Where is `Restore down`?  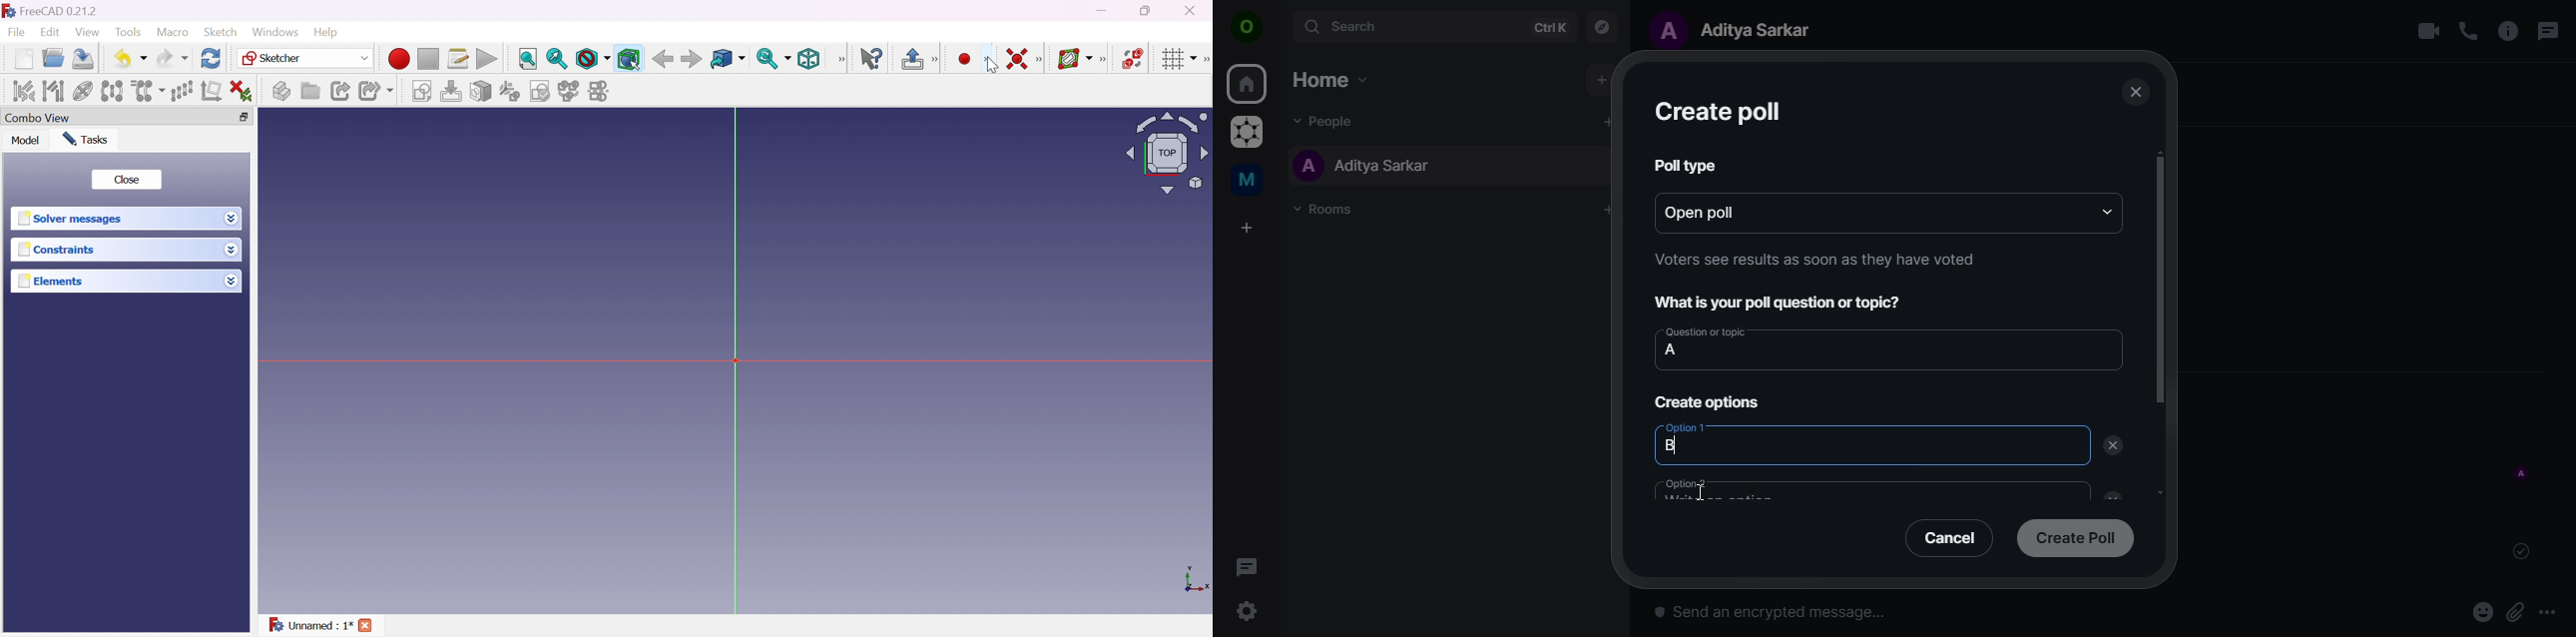 Restore down is located at coordinates (244, 117).